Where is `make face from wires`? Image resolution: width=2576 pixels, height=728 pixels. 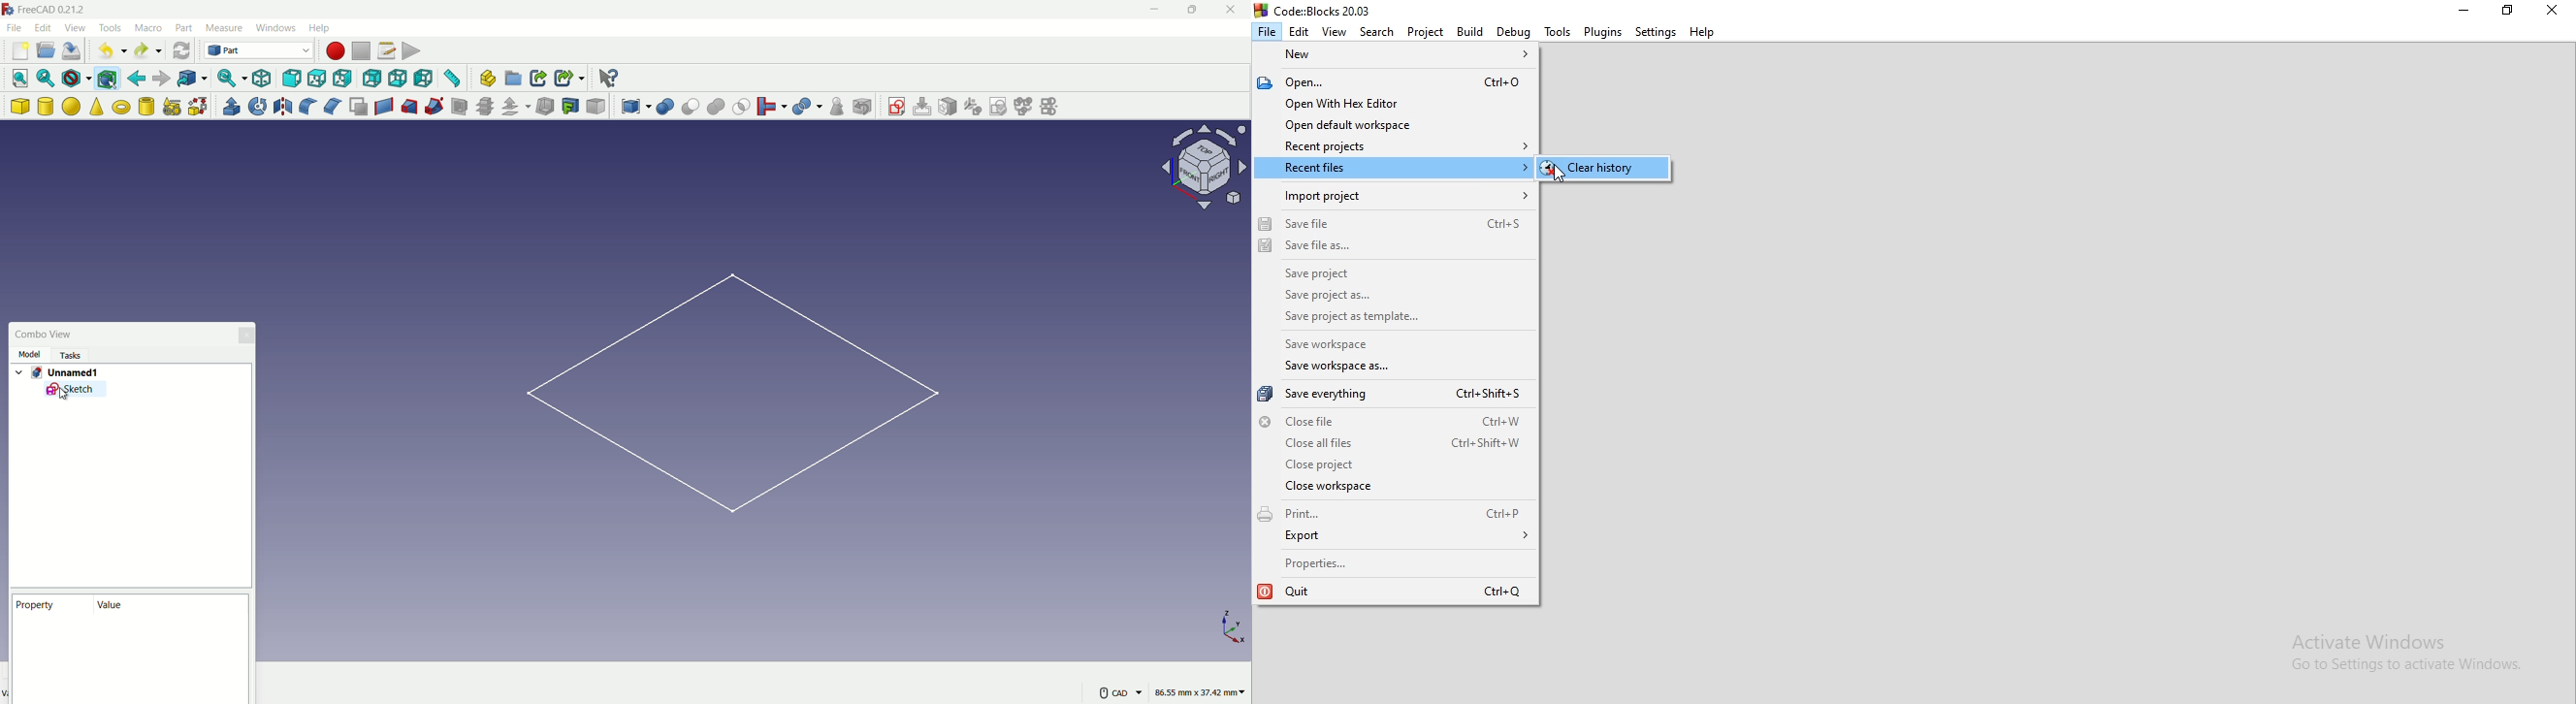 make face from wires is located at coordinates (359, 106).